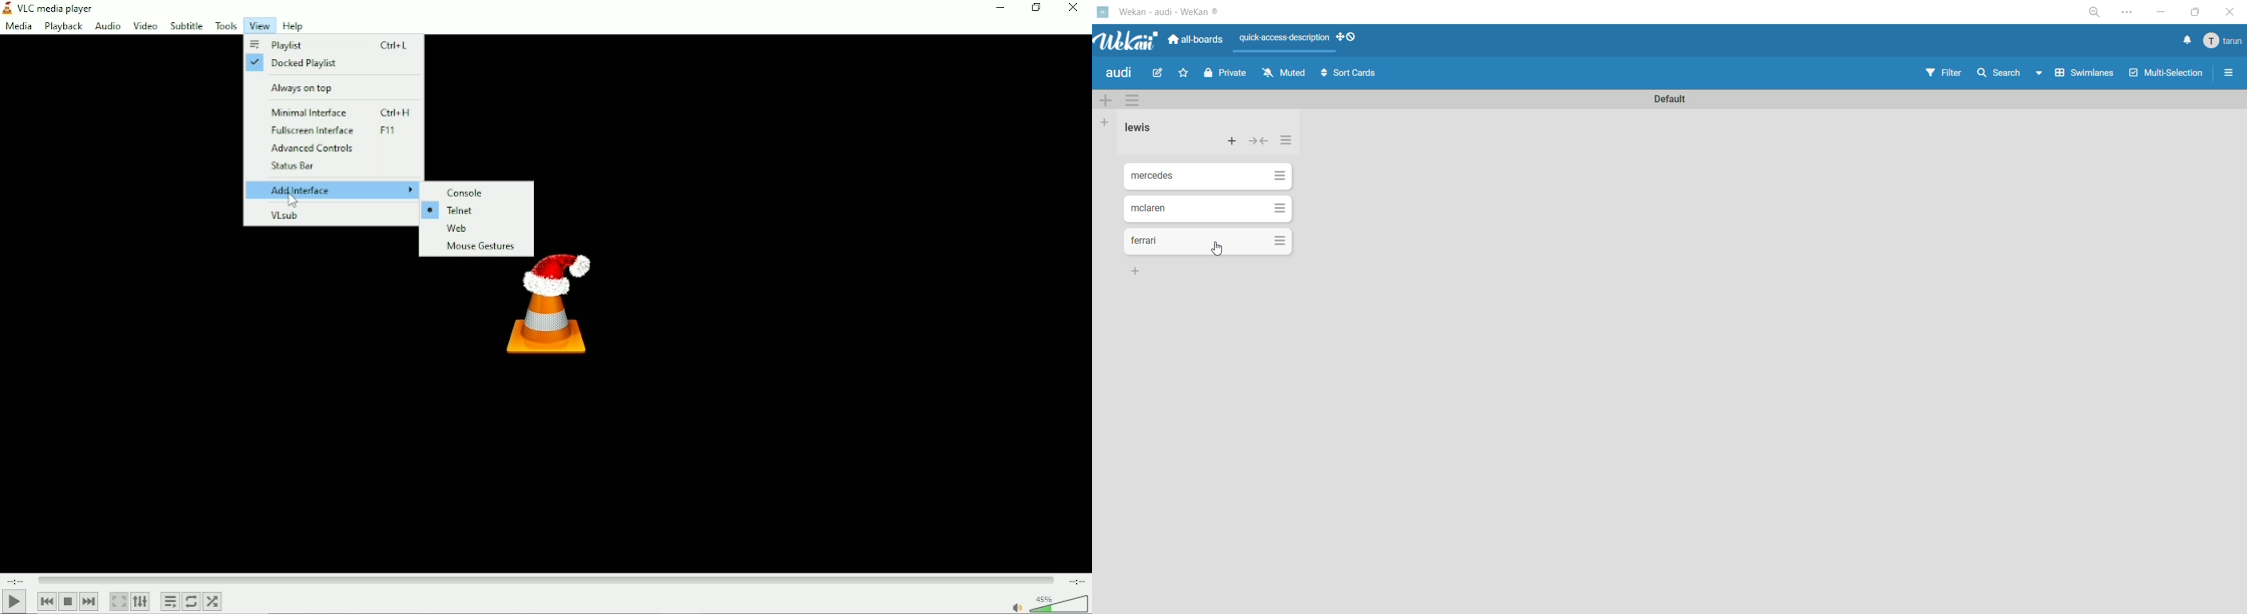 The height and width of the screenshot is (616, 2268). What do you see at coordinates (2160, 13) in the screenshot?
I see `minimize` at bounding box center [2160, 13].